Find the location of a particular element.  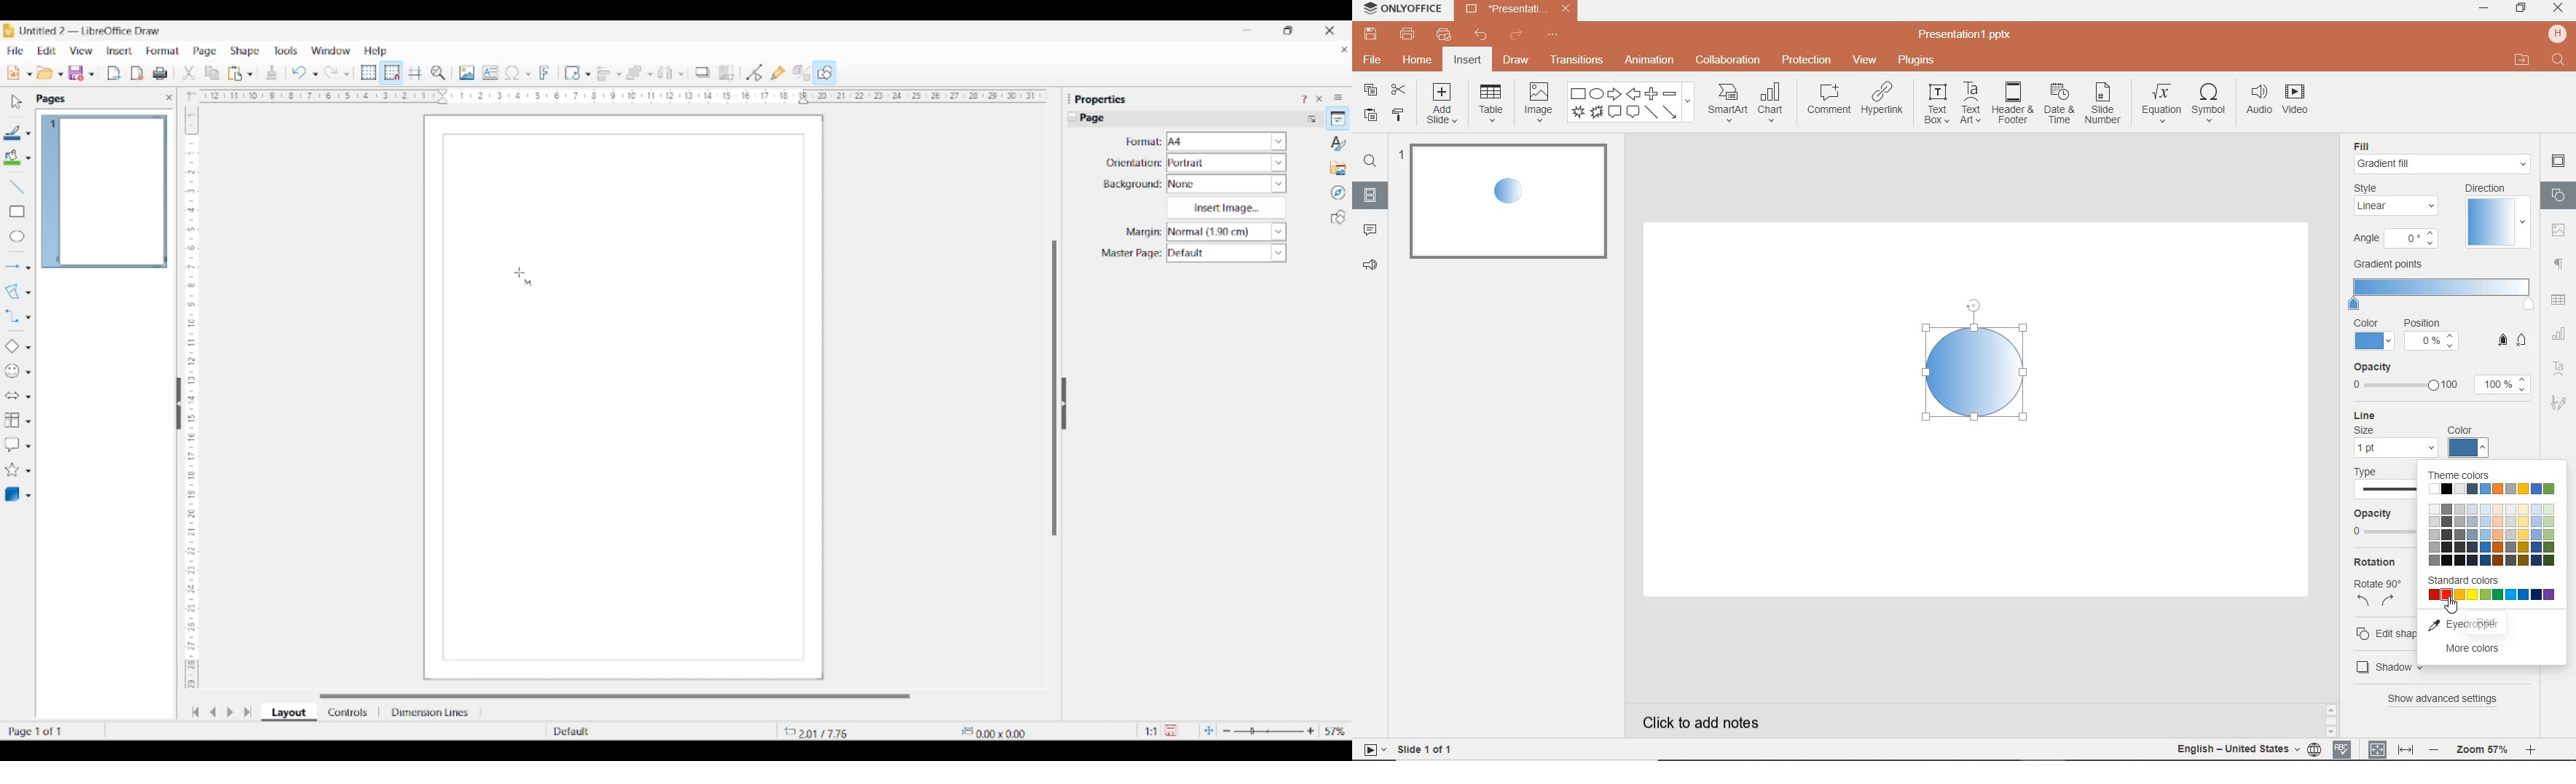

hp is located at coordinates (2556, 34).